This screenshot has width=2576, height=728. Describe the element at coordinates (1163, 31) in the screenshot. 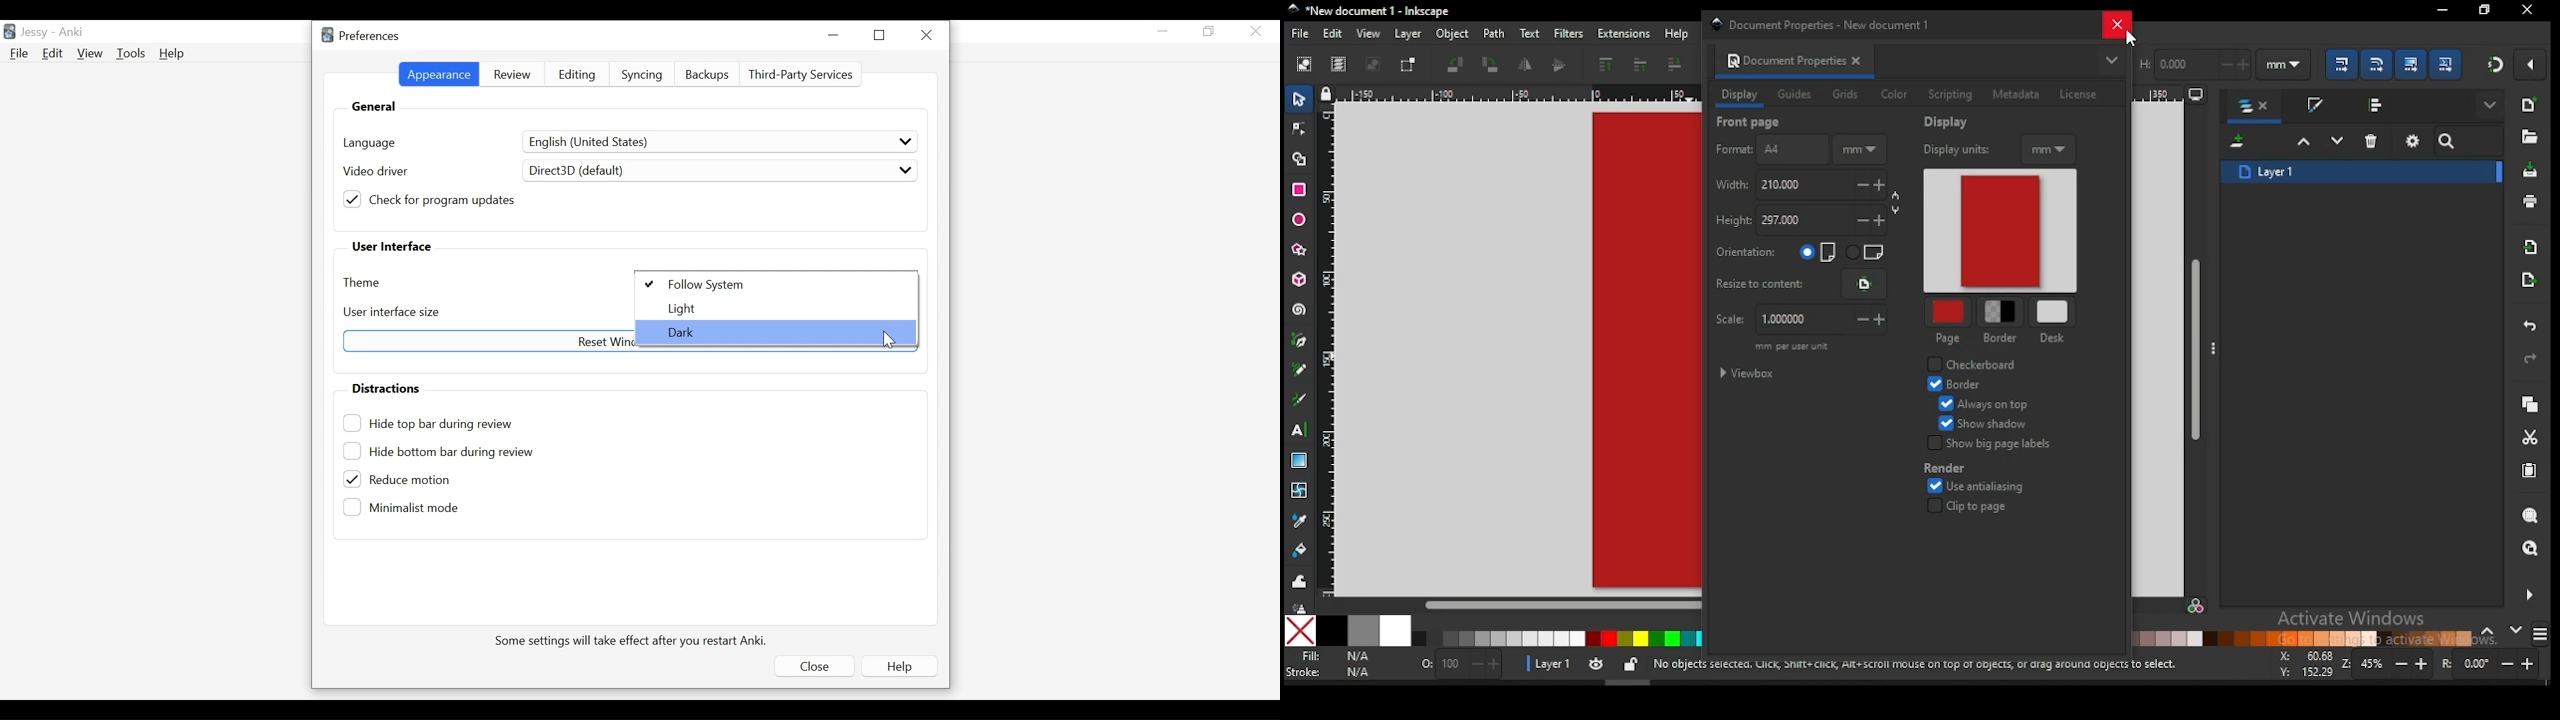

I see `minimize` at that location.